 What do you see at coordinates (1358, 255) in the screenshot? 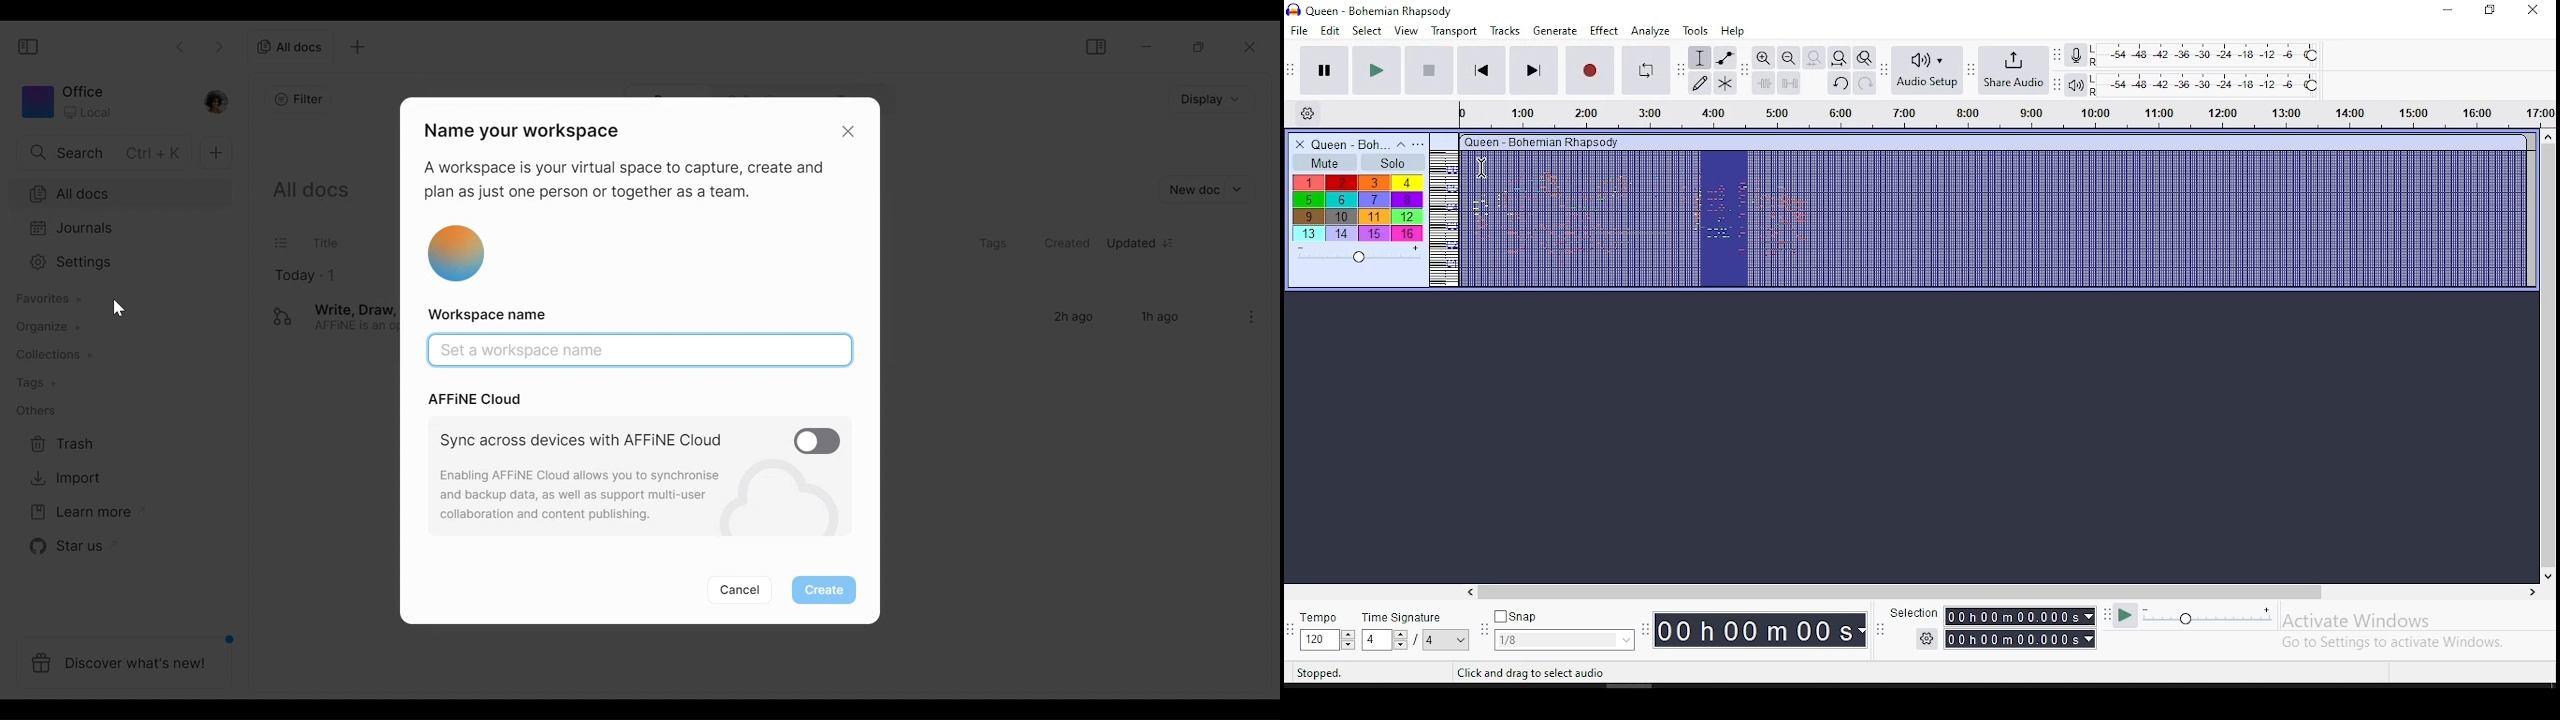
I see `velocity` at bounding box center [1358, 255].